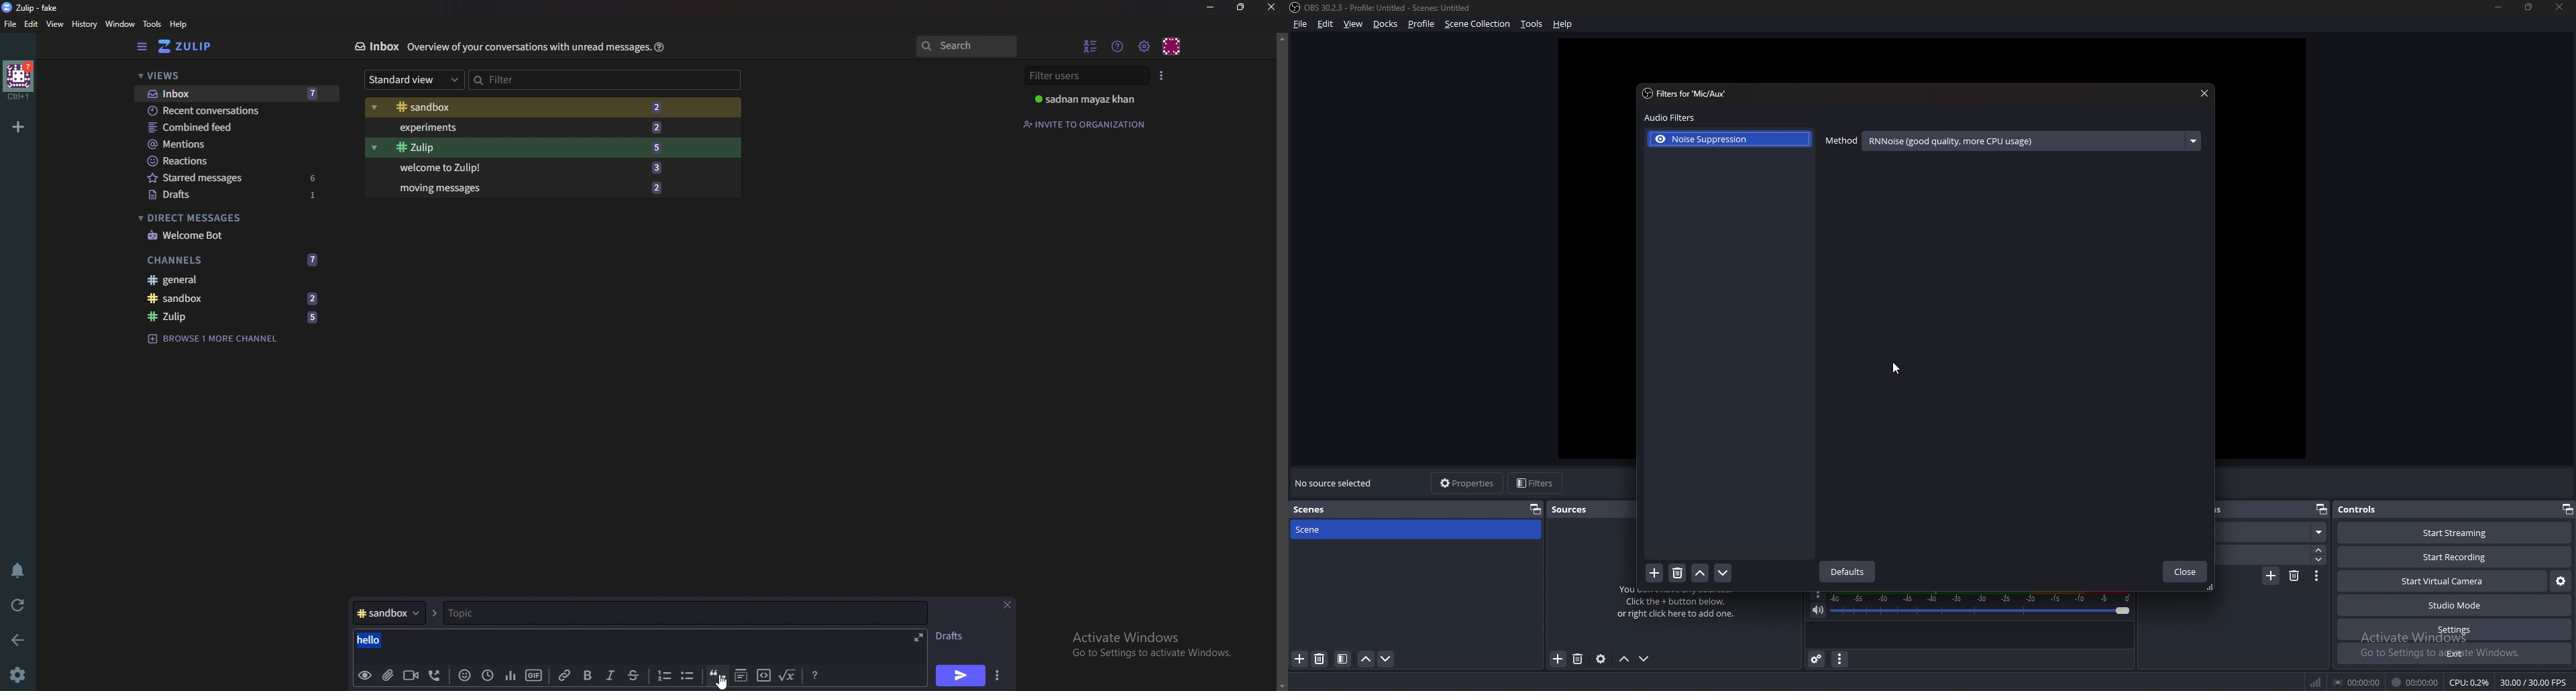 The width and height of the screenshot is (2576, 700). What do you see at coordinates (365, 674) in the screenshot?
I see `preview` at bounding box center [365, 674].